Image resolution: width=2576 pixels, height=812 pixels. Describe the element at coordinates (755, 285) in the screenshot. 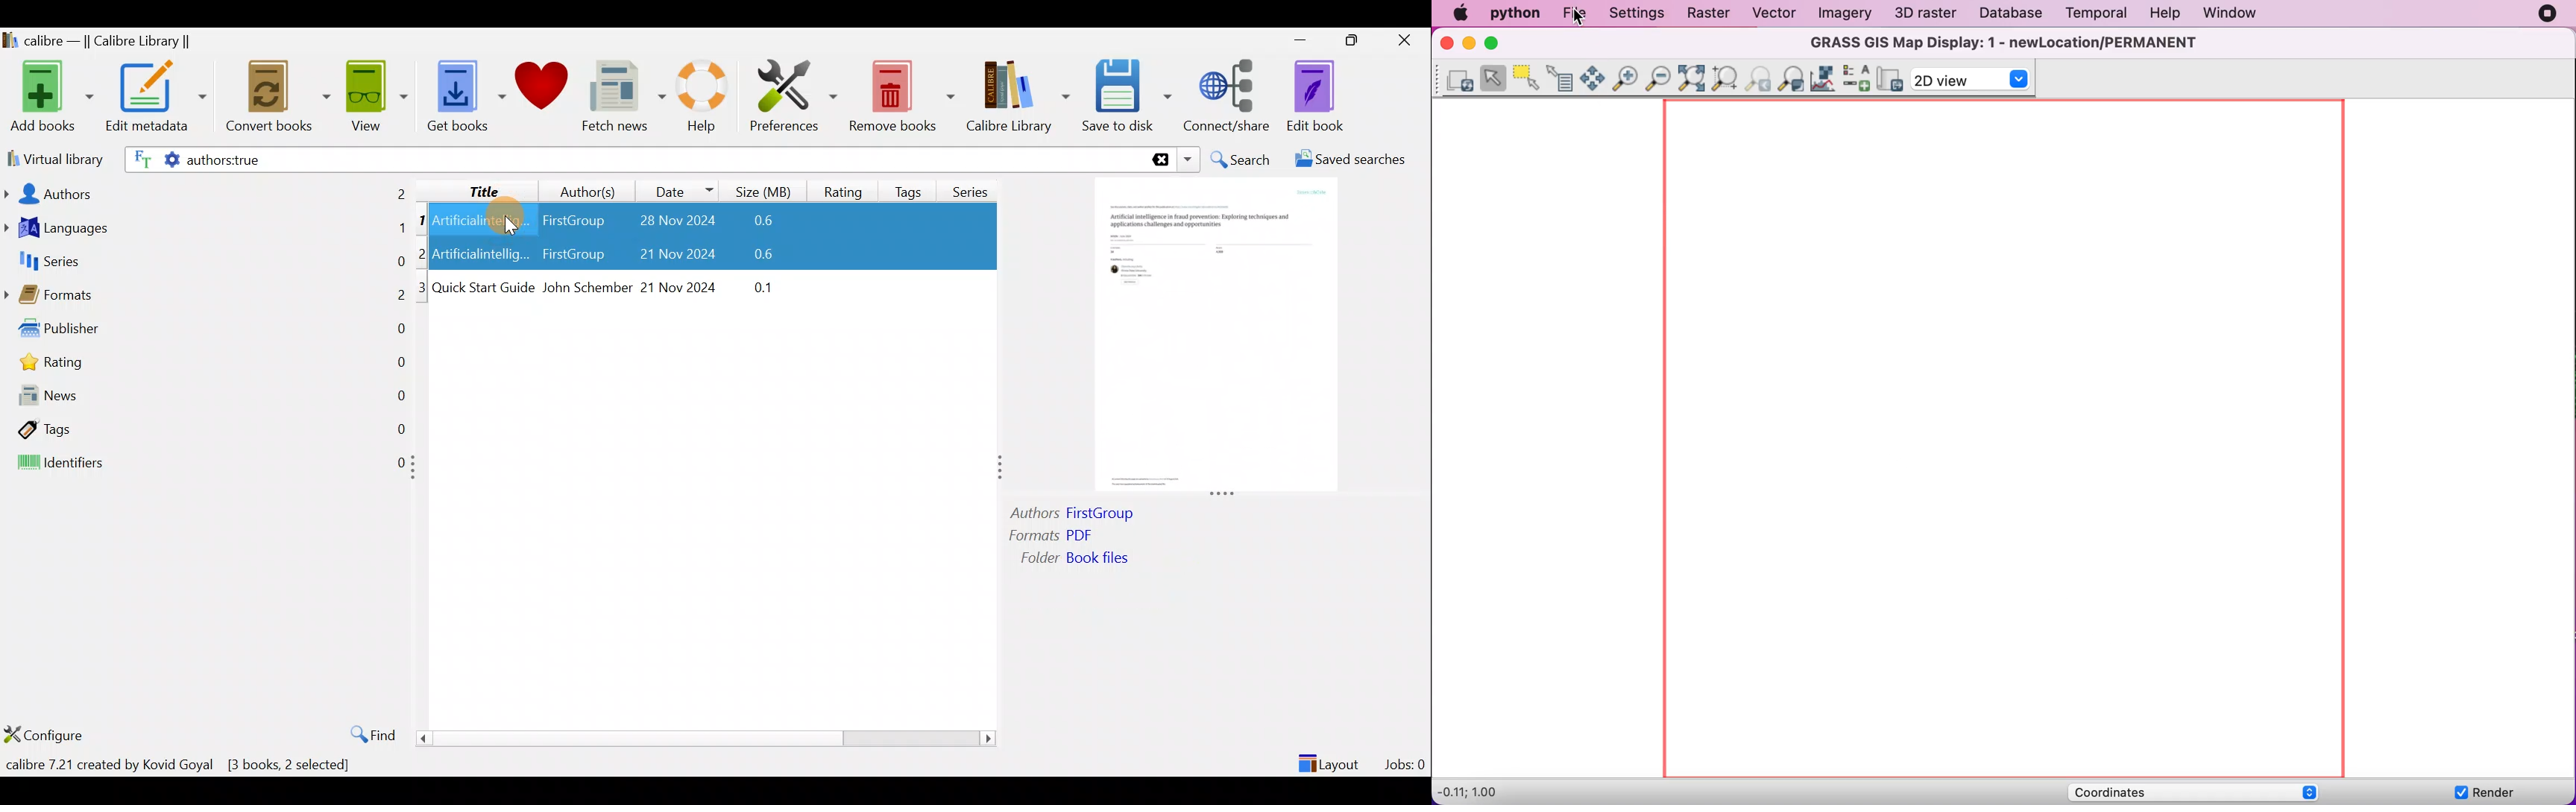

I see `0.1` at that location.